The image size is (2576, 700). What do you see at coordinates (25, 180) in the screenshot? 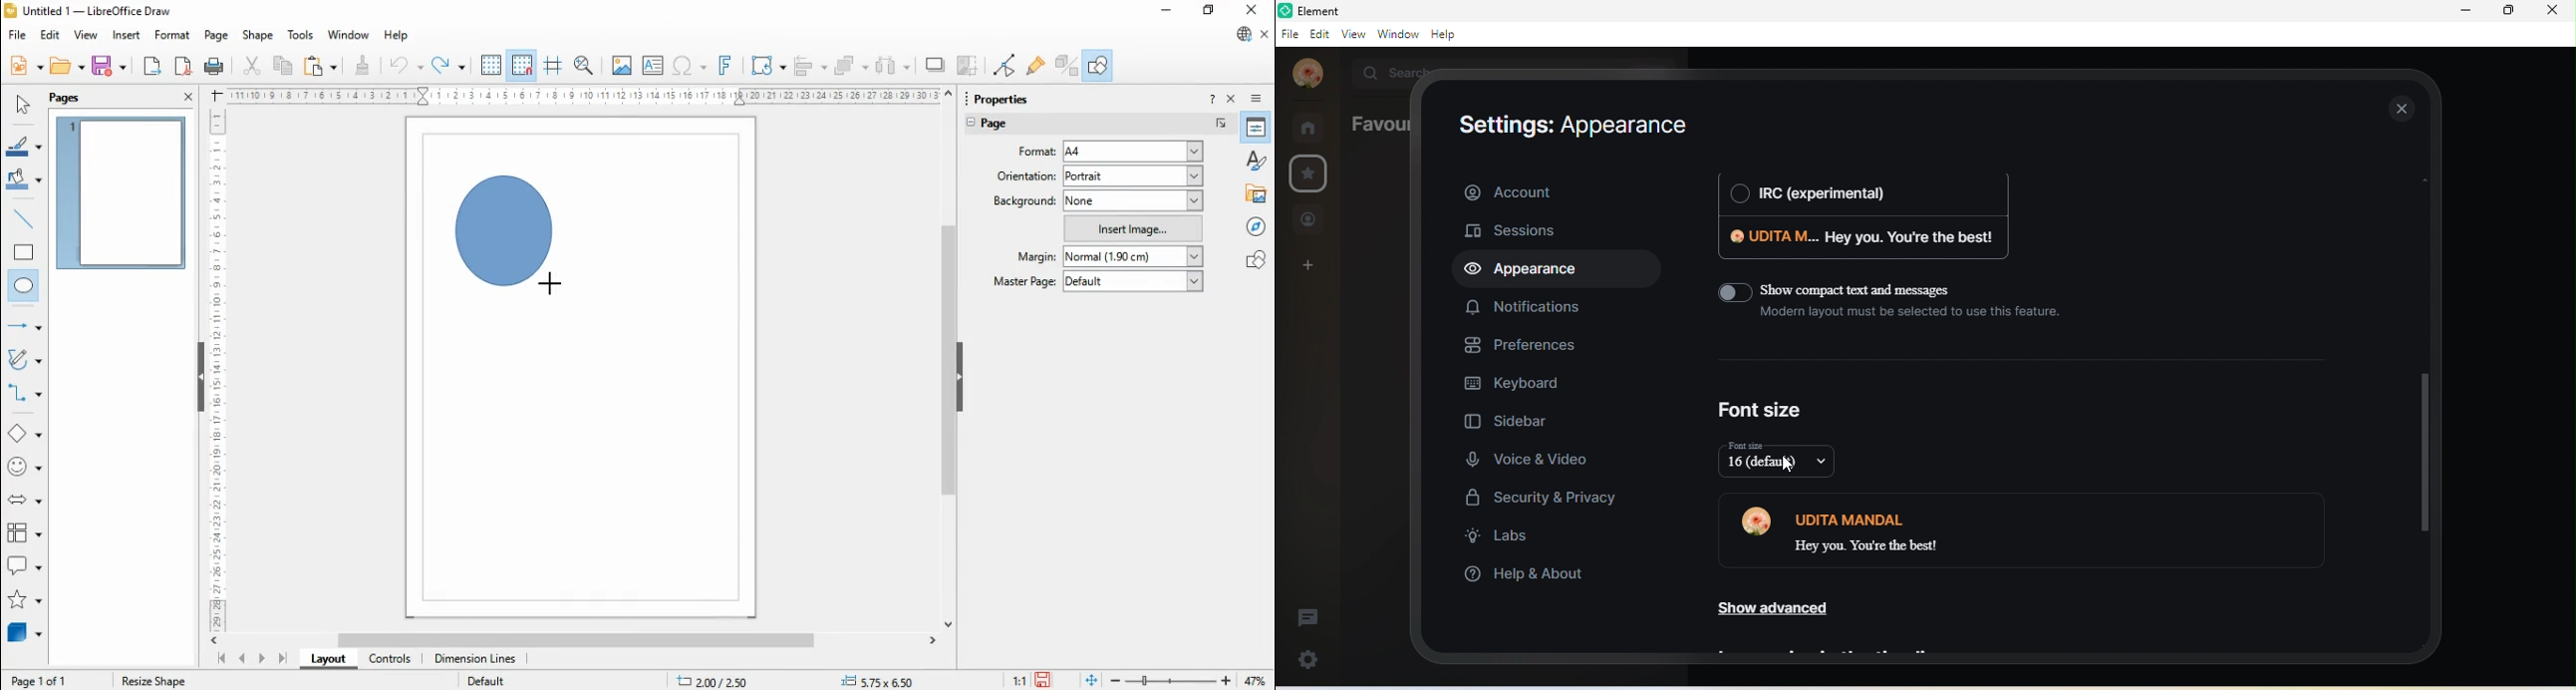
I see `fill color` at bounding box center [25, 180].